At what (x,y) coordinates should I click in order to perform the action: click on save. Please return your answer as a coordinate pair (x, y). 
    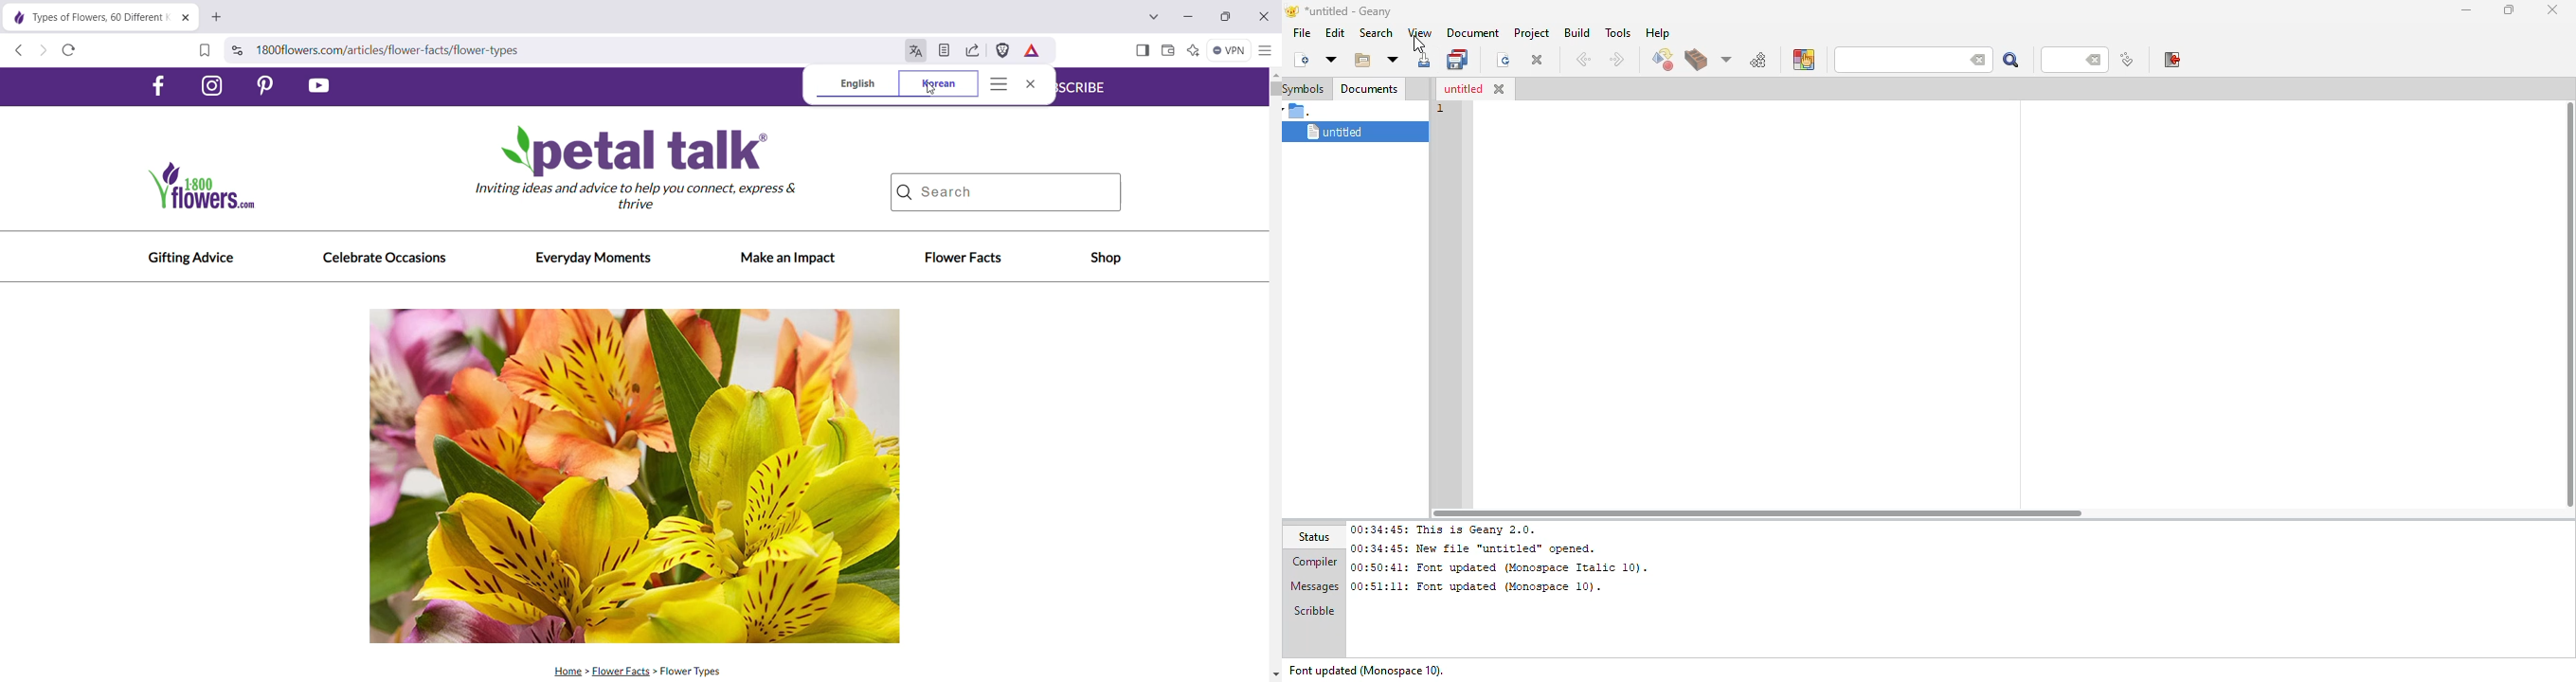
    Looking at the image, I should click on (1423, 62).